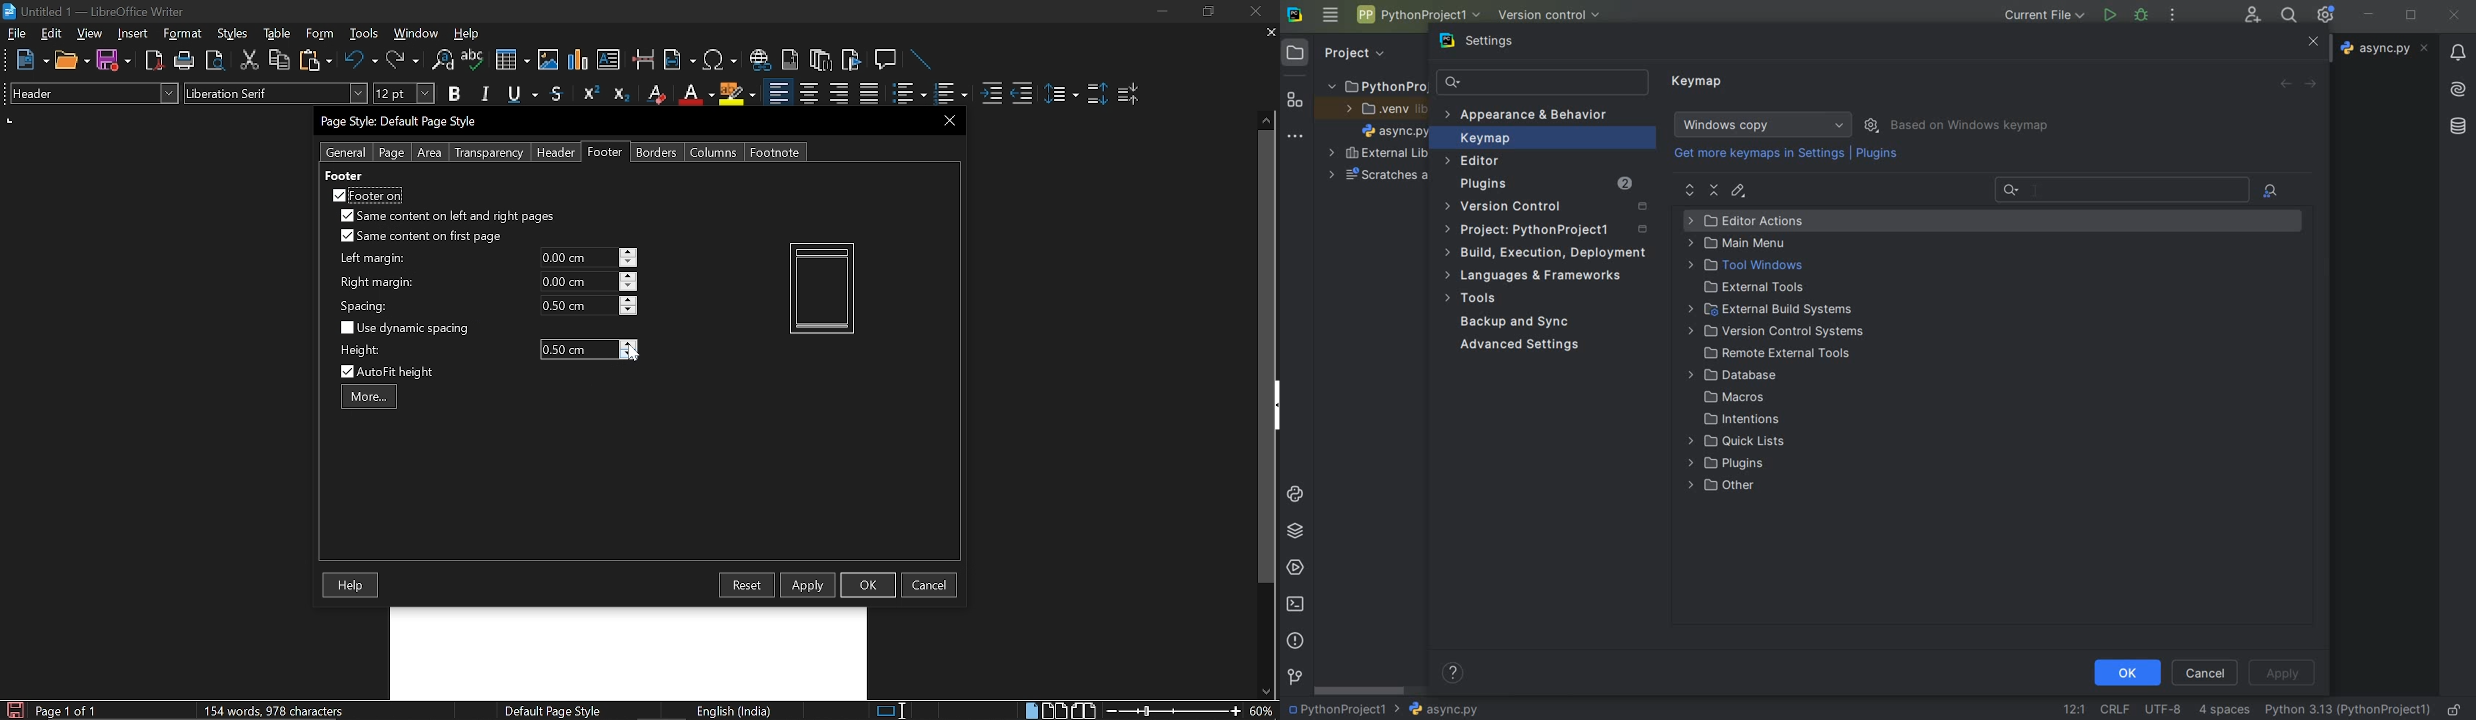 This screenshot has width=2492, height=728. Describe the element at coordinates (441, 61) in the screenshot. I see `Find and replace` at that location.